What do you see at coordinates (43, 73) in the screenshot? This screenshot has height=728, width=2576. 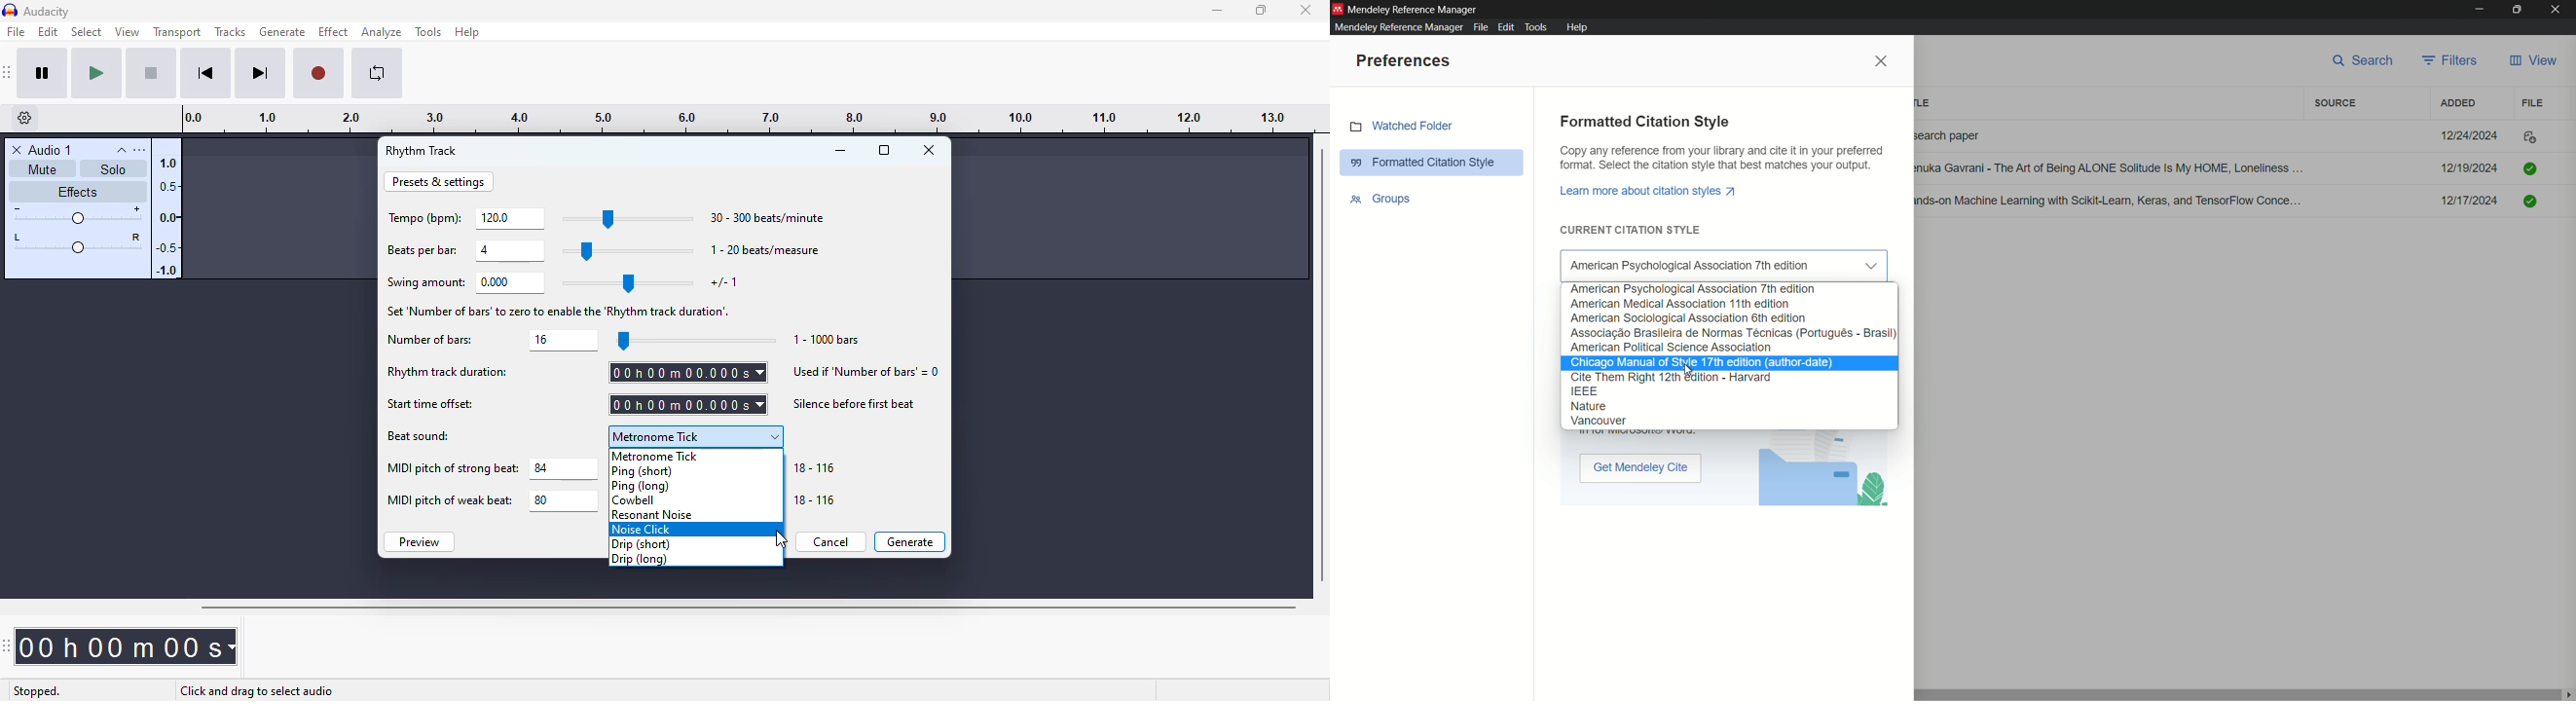 I see `pause` at bounding box center [43, 73].